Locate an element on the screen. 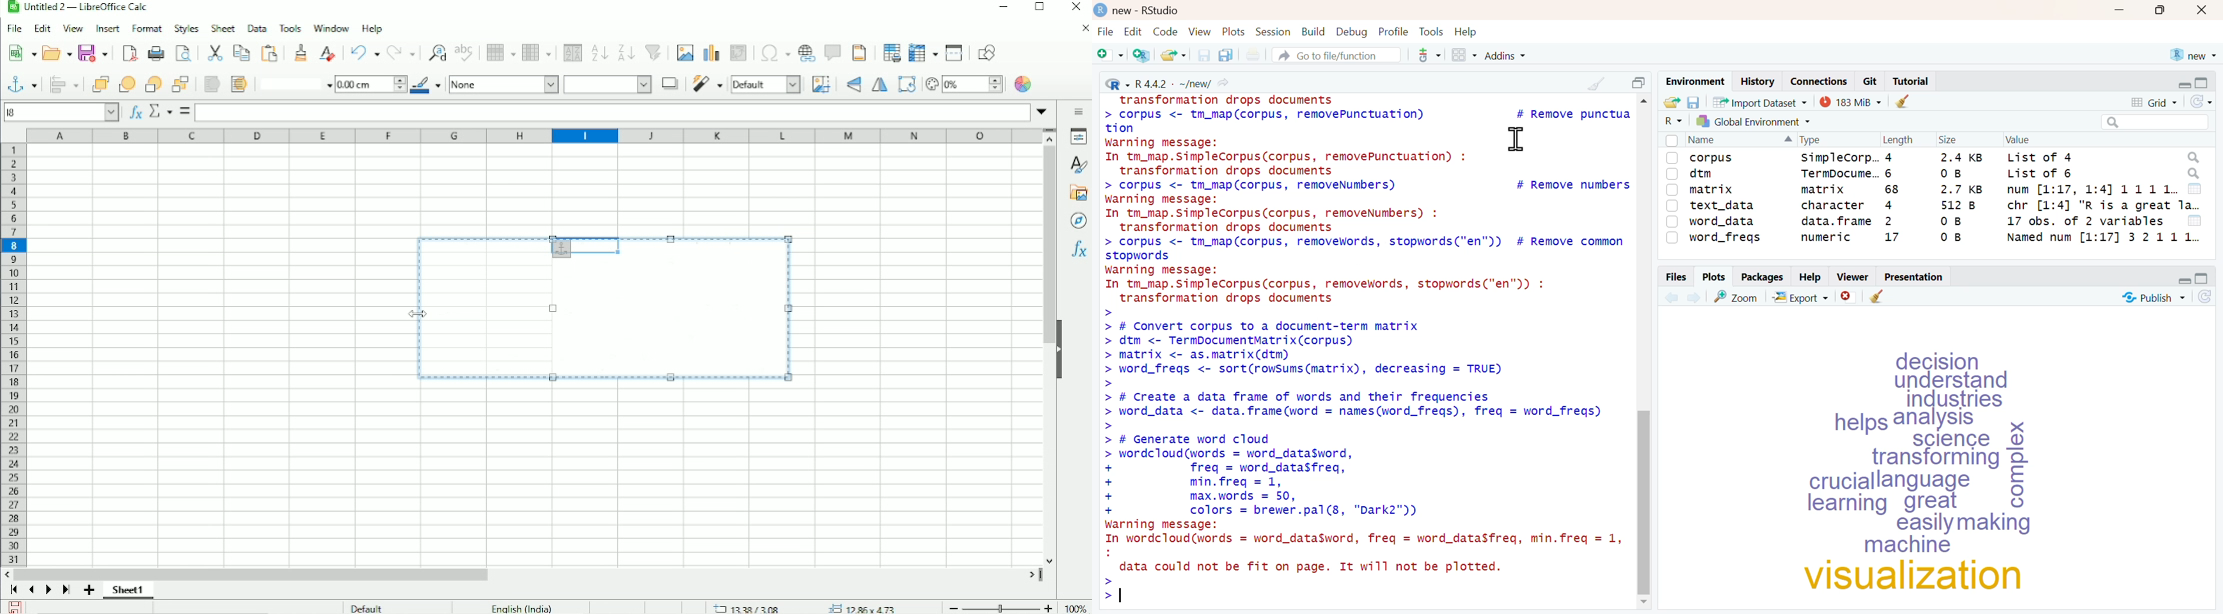 Image resolution: width=2240 pixels, height=616 pixels. Save is located at coordinates (16, 606).